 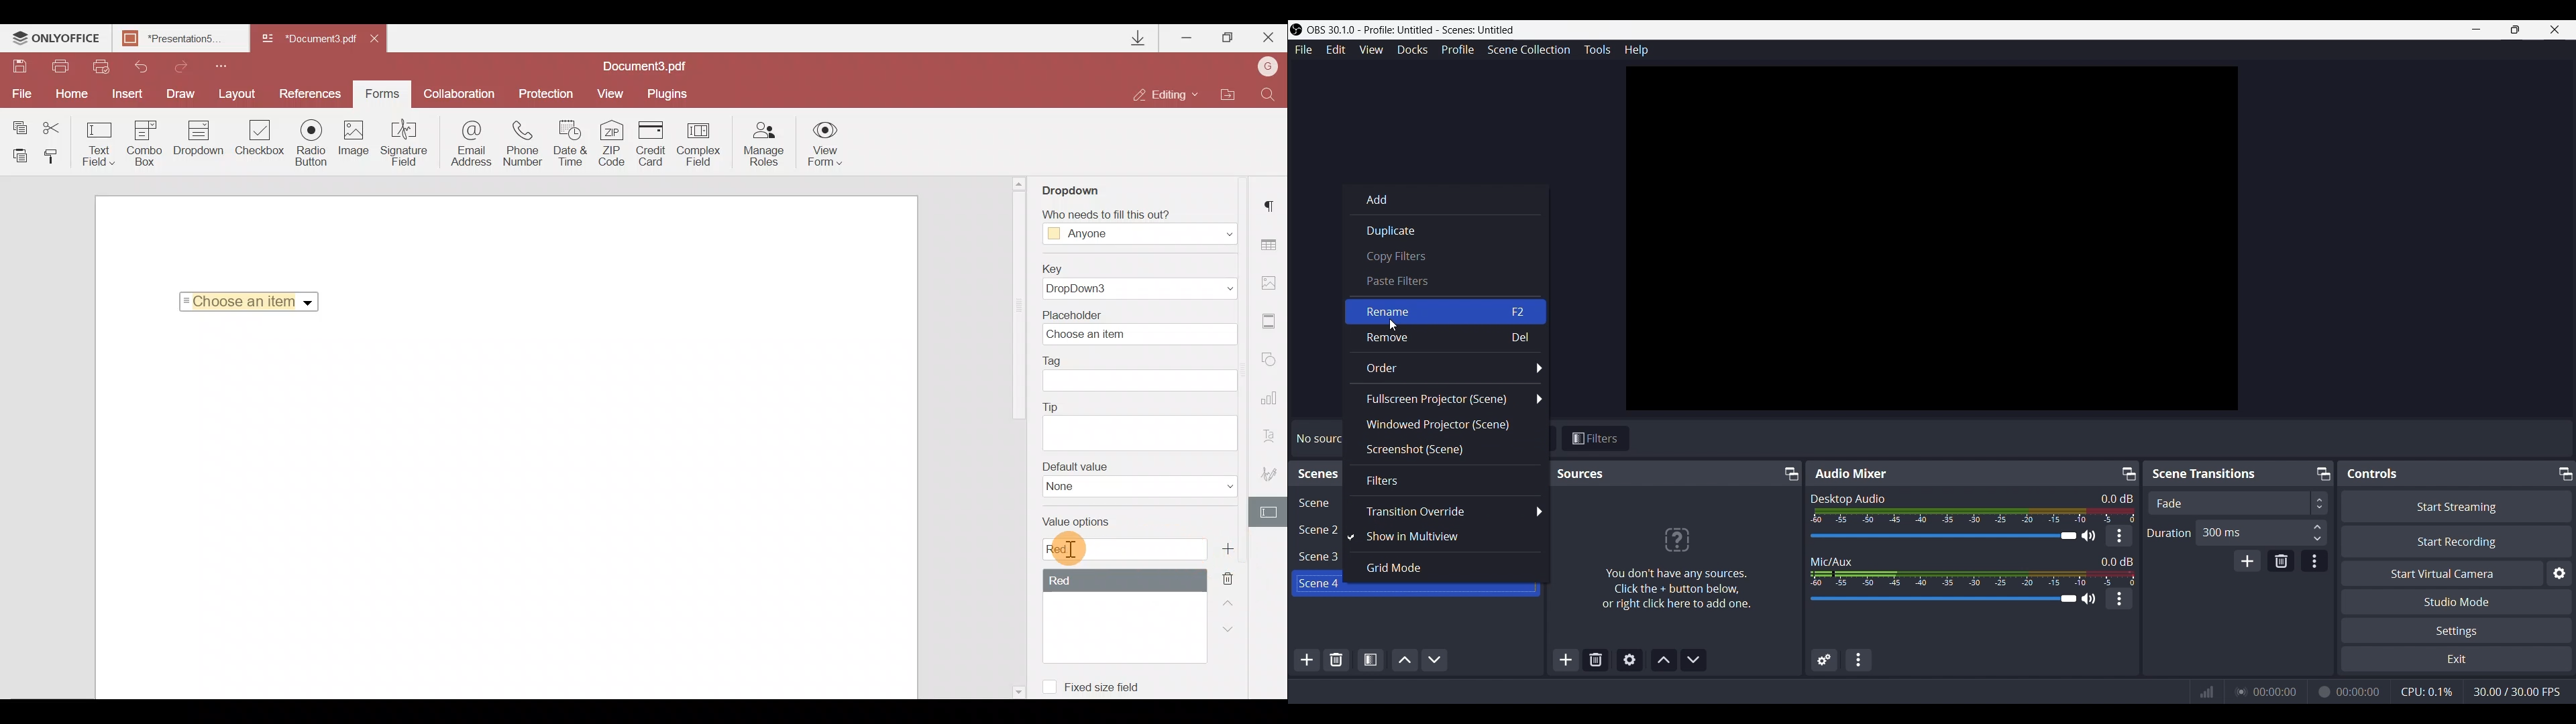 What do you see at coordinates (1635, 51) in the screenshot?
I see `Help` at bounding box center [1635, 51].